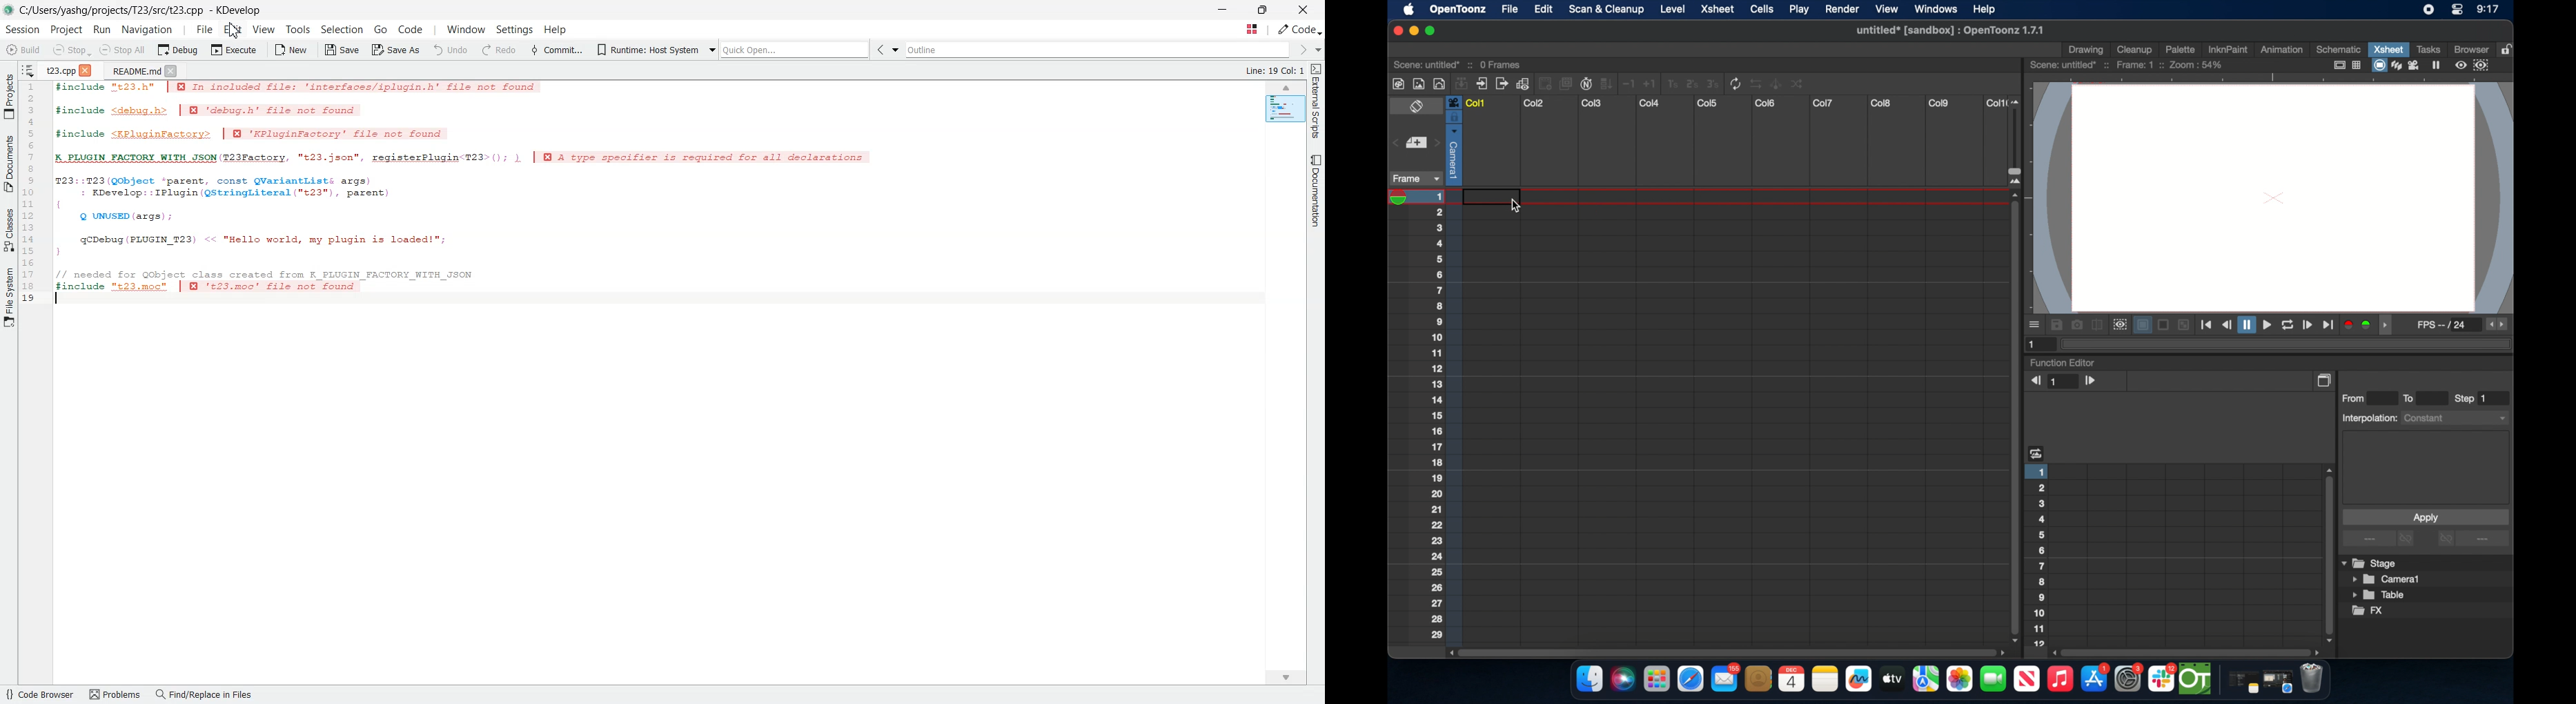 The height and width of the screenshot is (728, 2576). Describe the element at coordinates (1100, 50) in the screenshot. I see `Outline` at that location.